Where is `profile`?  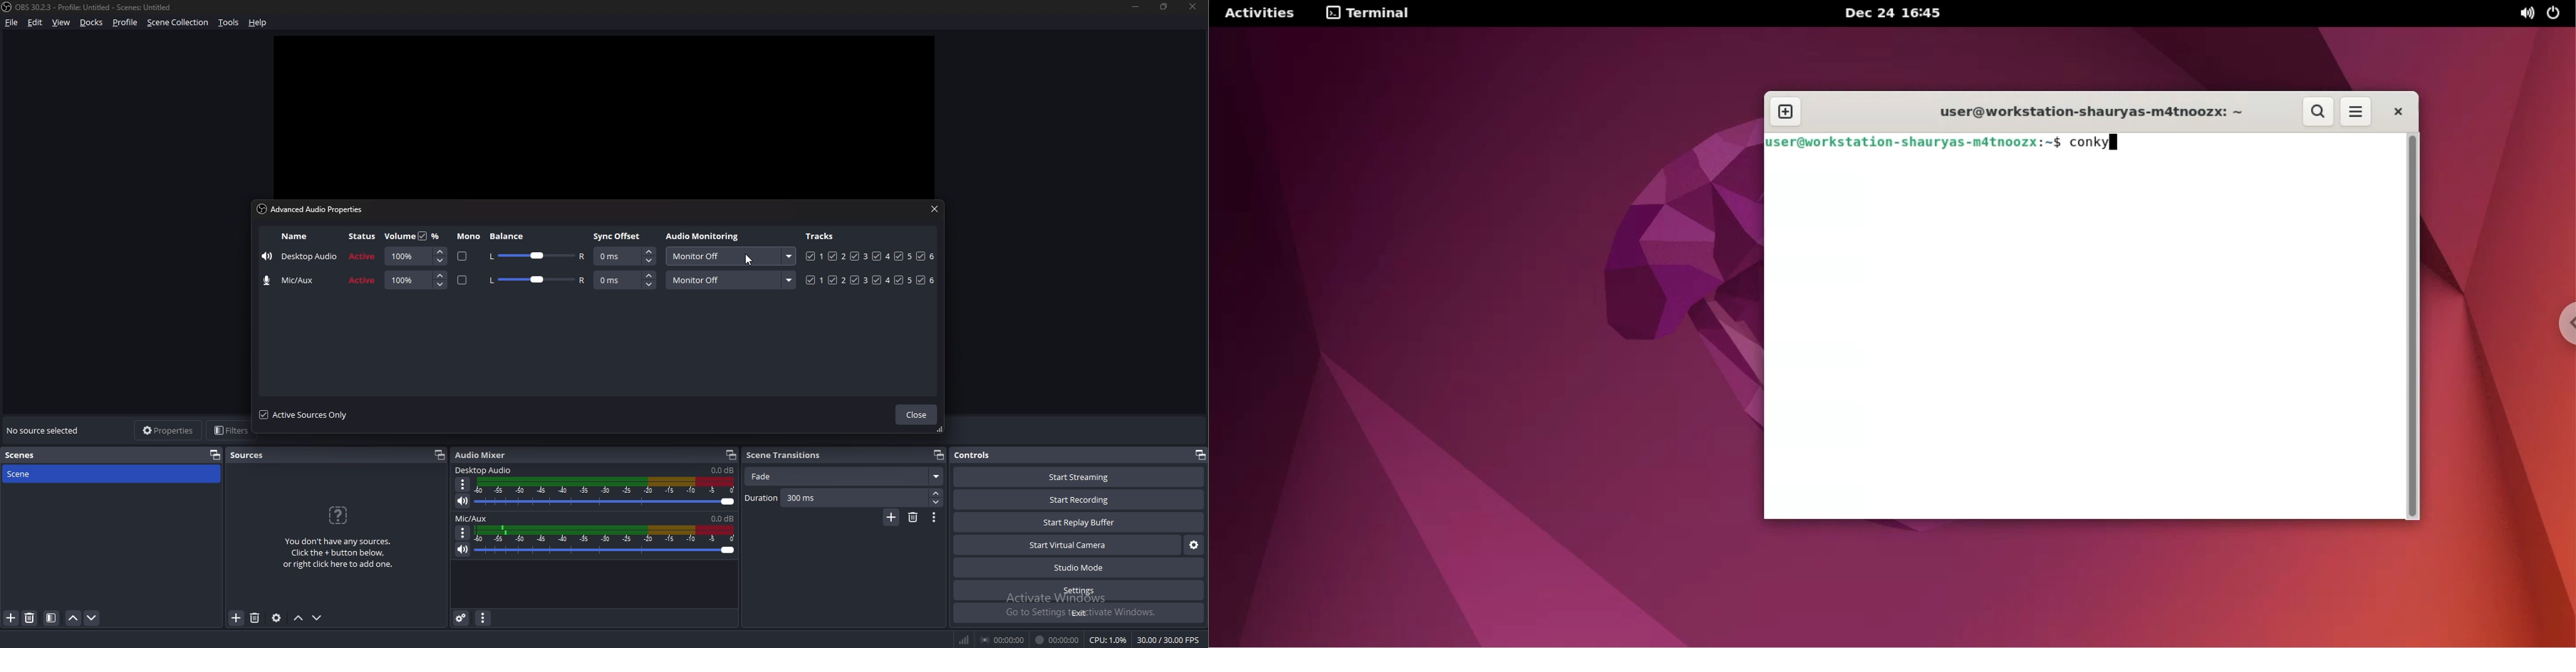 profile is located at coordinates (125, 23).